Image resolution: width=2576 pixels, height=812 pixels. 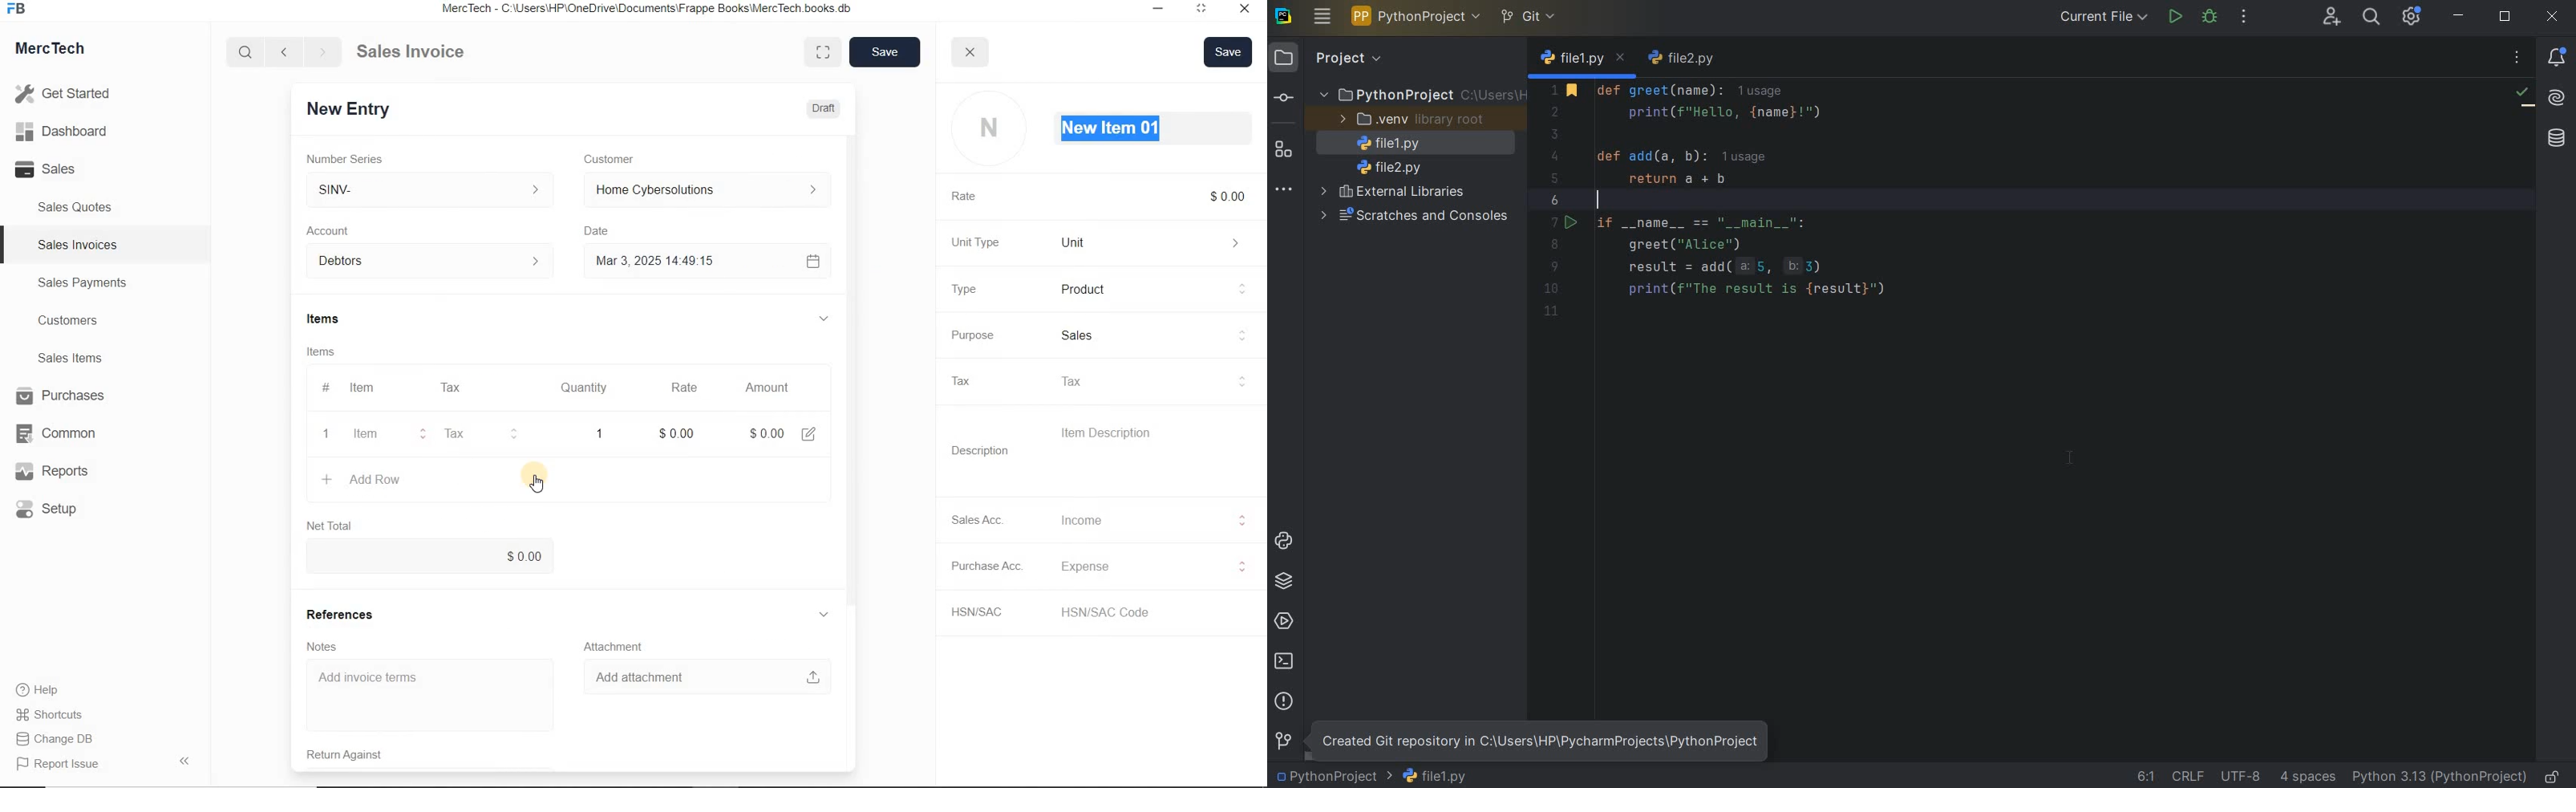 I want to click on Purchase Acc., so click(x=989, y=568).